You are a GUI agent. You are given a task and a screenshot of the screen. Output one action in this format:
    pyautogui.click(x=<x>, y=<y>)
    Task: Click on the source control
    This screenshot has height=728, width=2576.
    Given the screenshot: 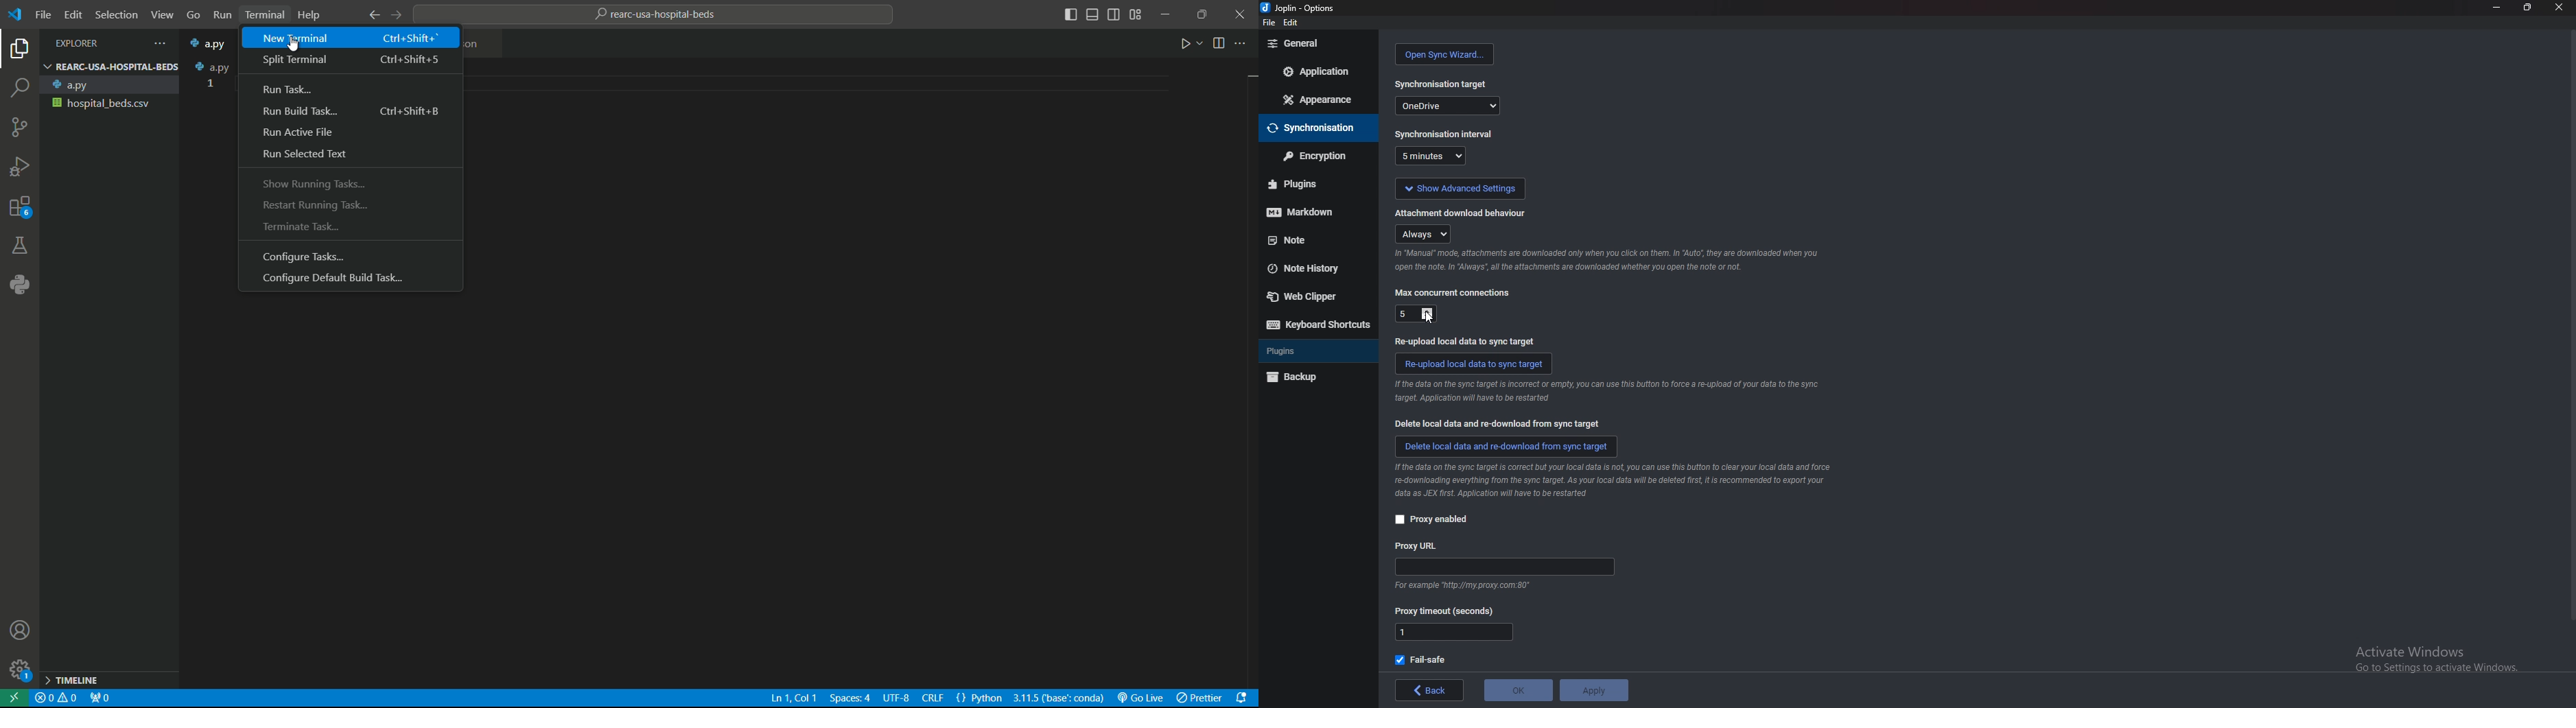 What is the action you would take?
    pyautogui.click(x=17, y=127)
    